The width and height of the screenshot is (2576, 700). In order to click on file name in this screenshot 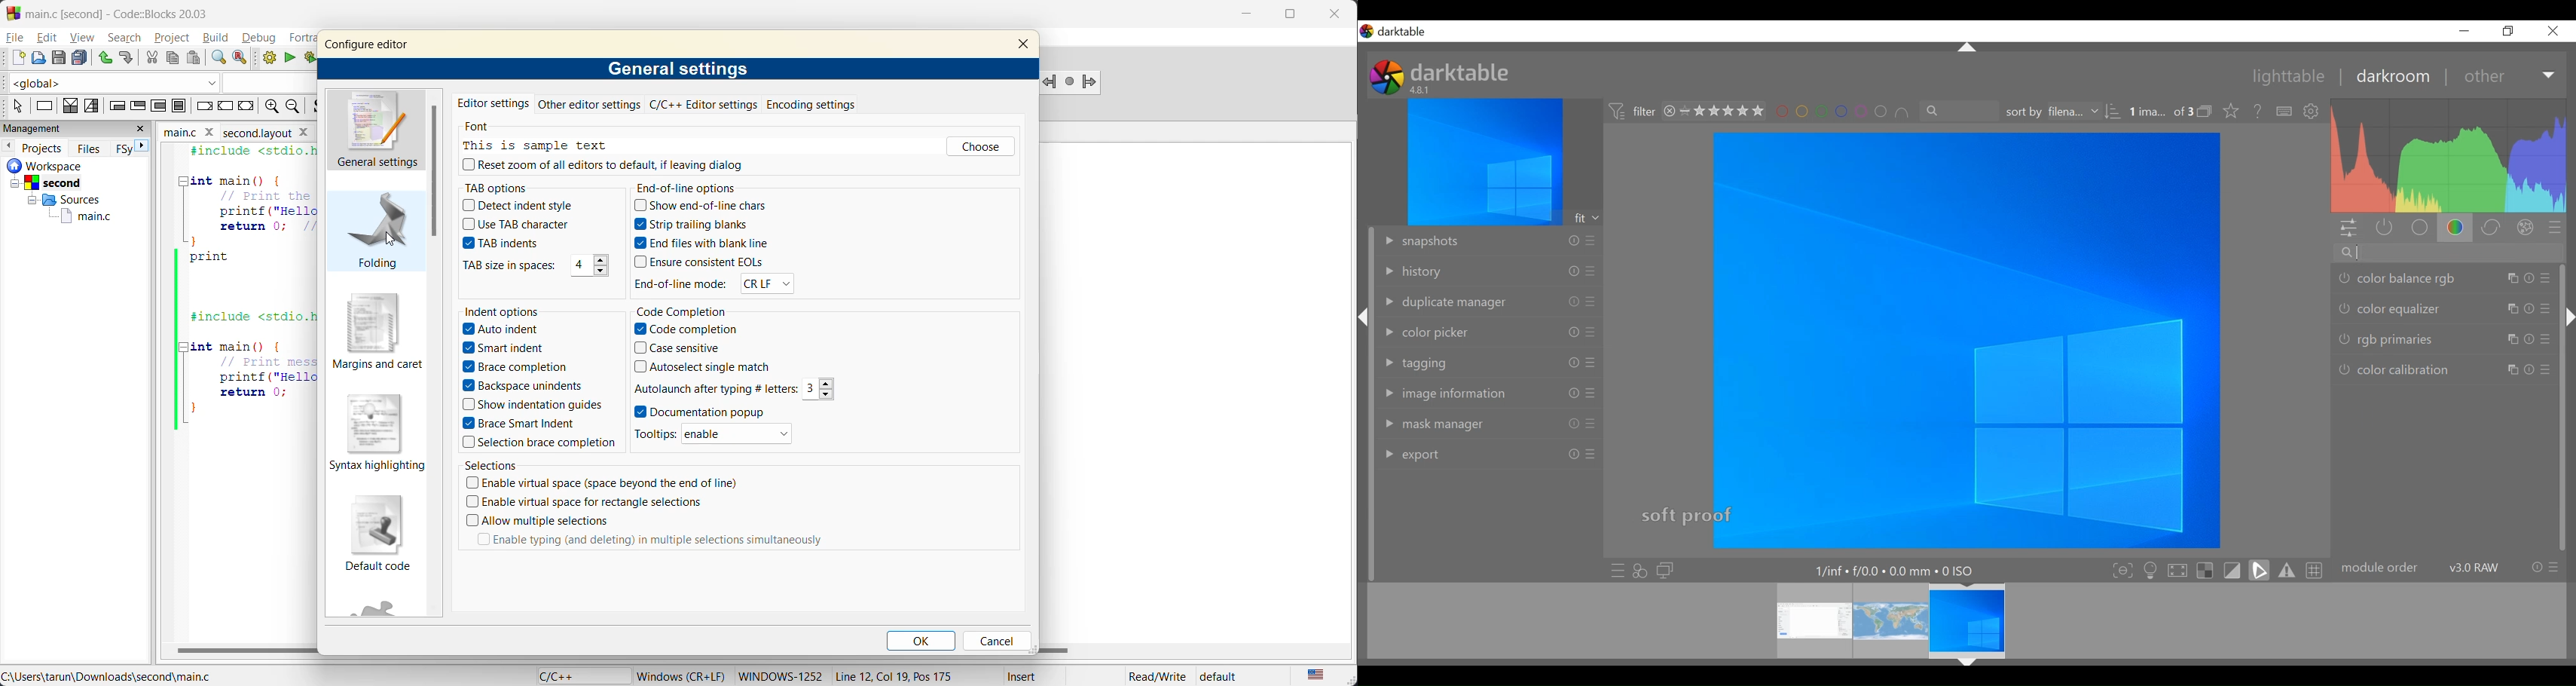, I will do `click(191, 130)`.